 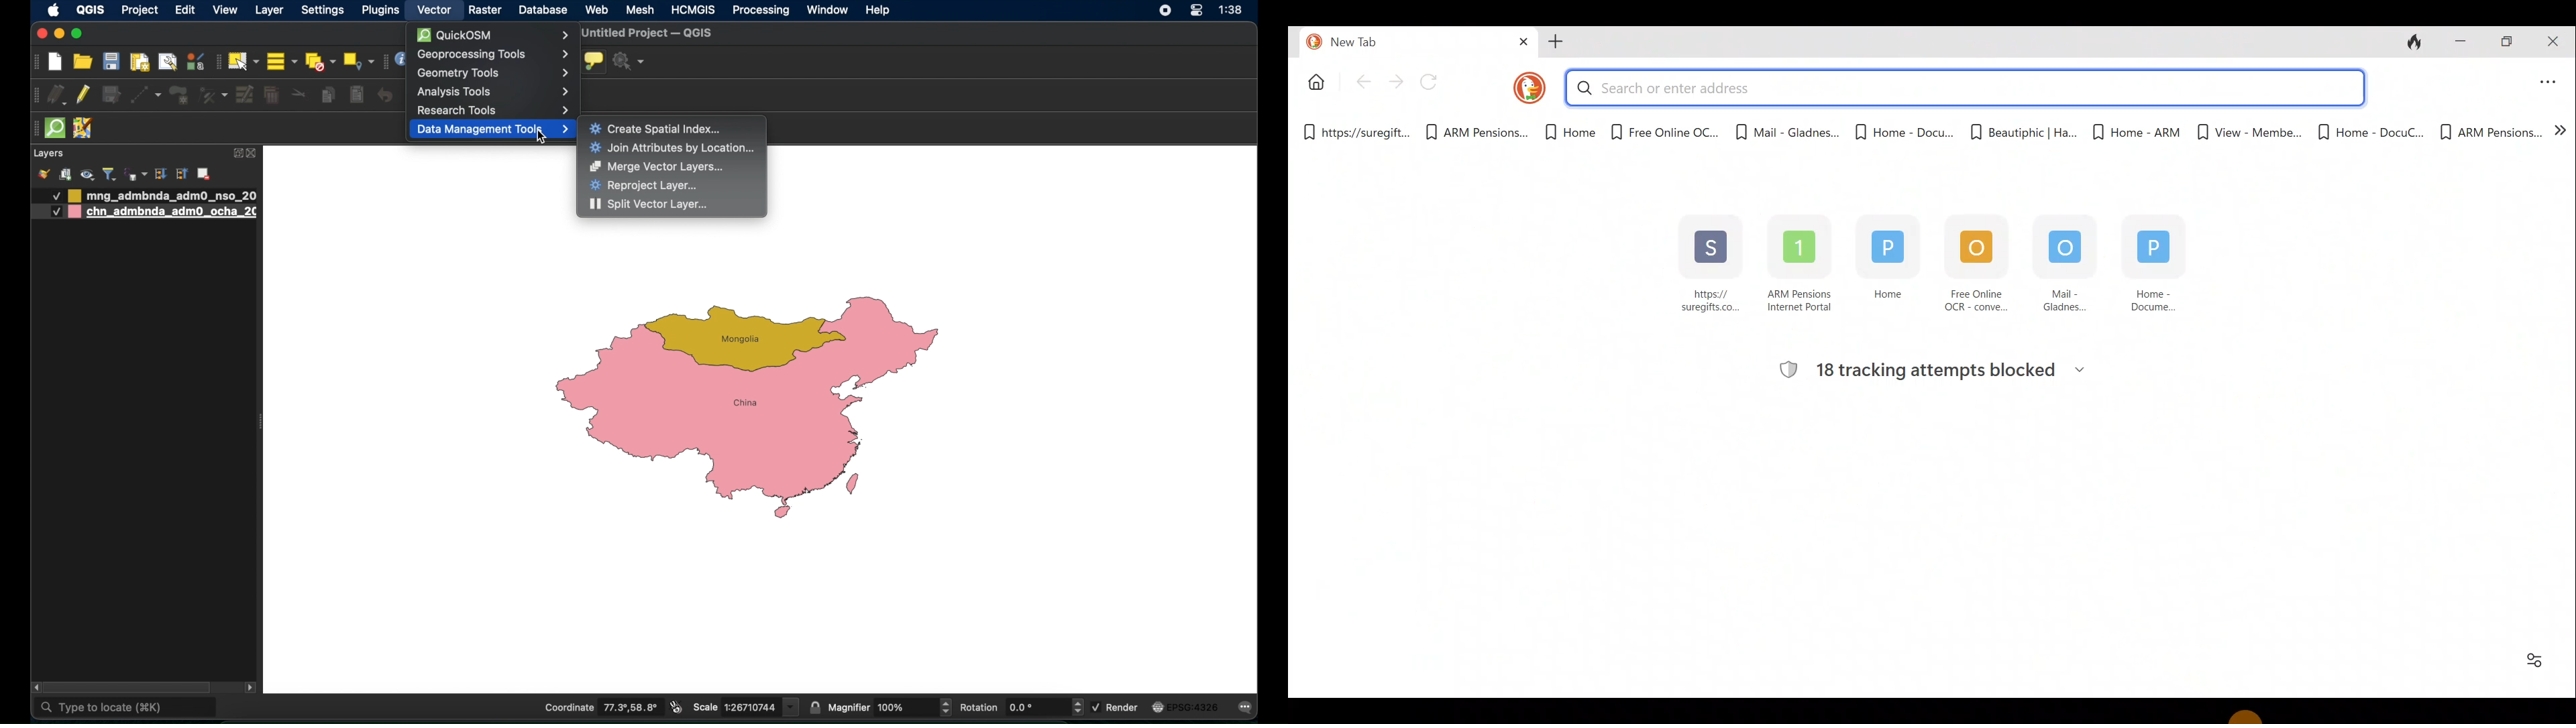 I want to click on , so click(x=50, y=196).